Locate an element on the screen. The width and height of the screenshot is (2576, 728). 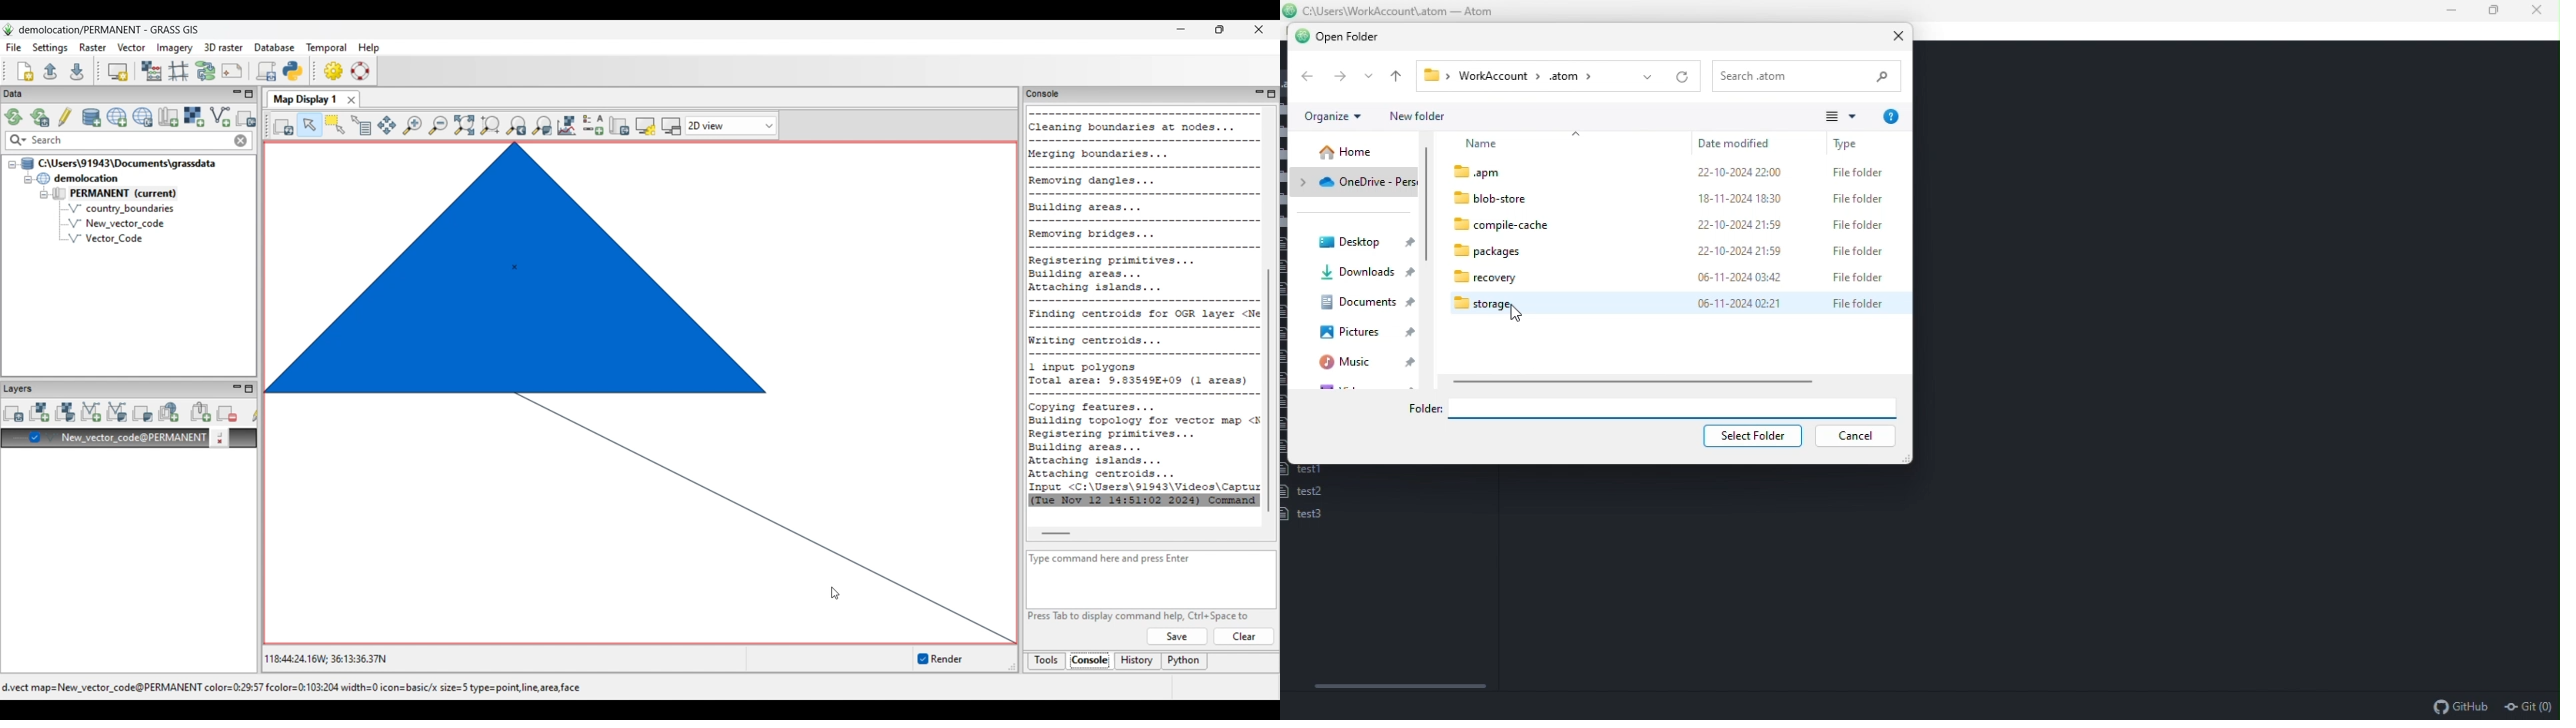
Open folder is located at coordinates (1339, 38).